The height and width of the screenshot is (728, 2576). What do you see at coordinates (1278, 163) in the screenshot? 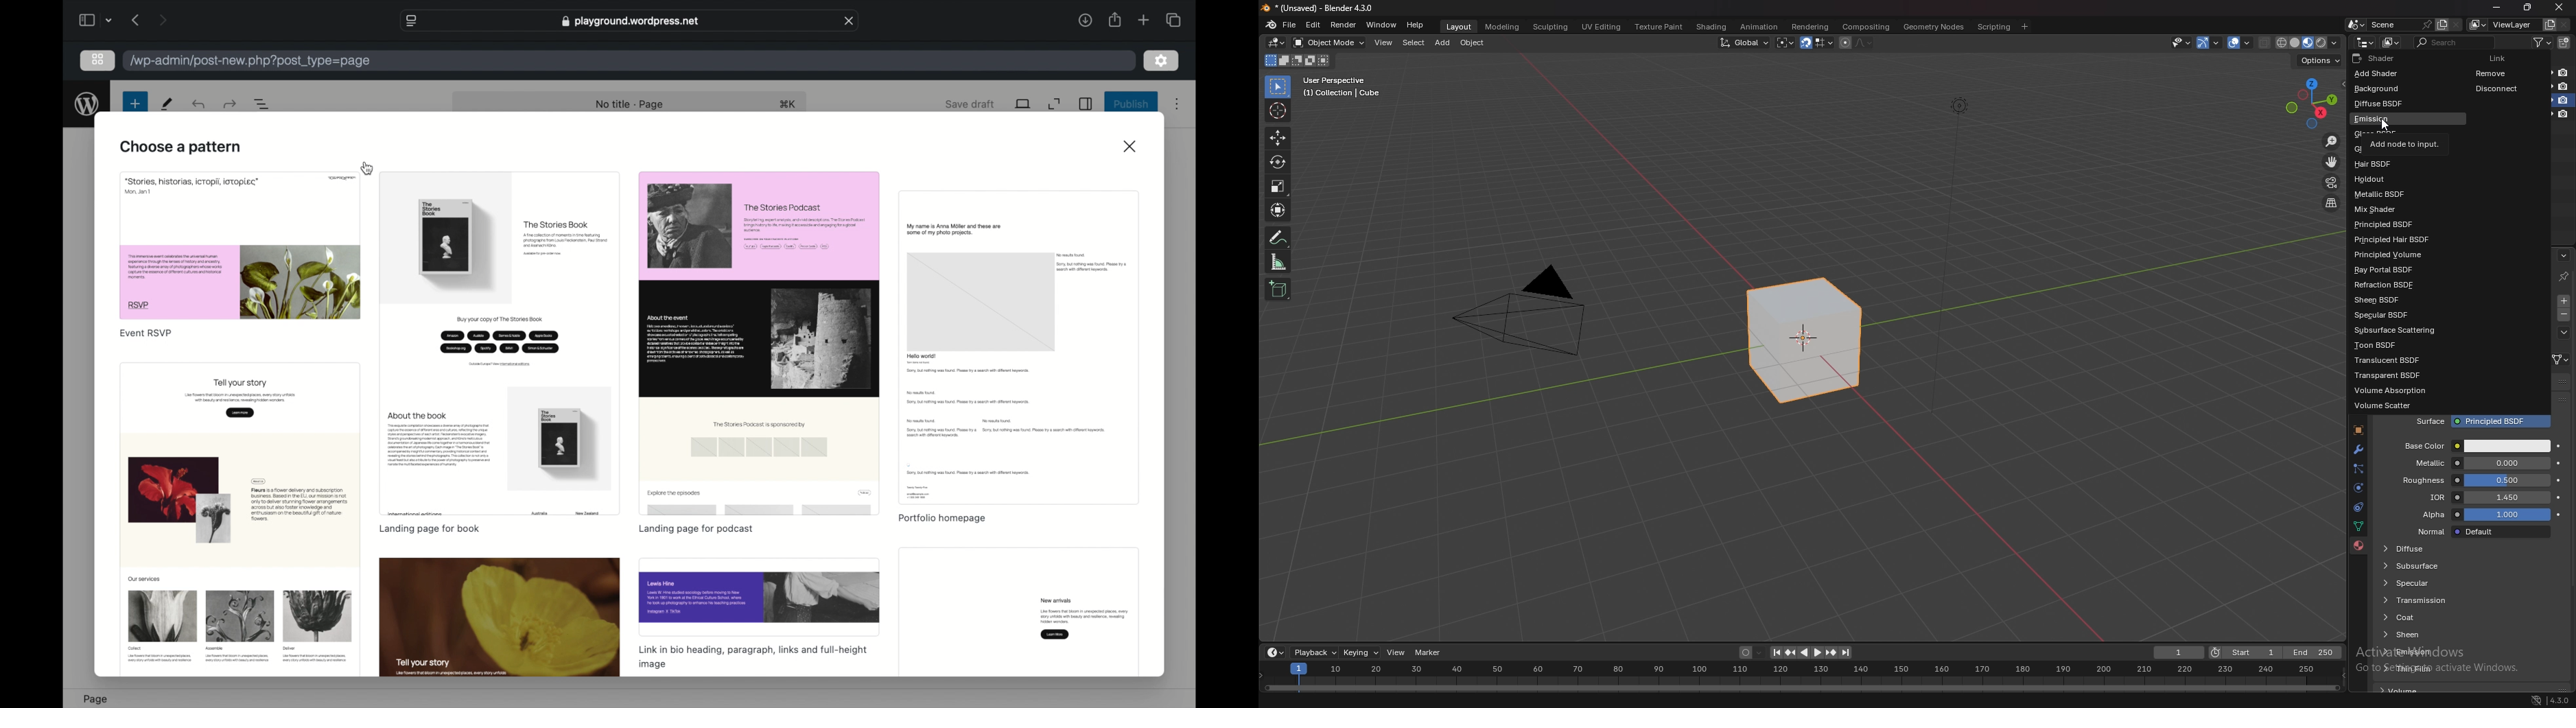
I see `rotate` at bounding box center [1278, 163].